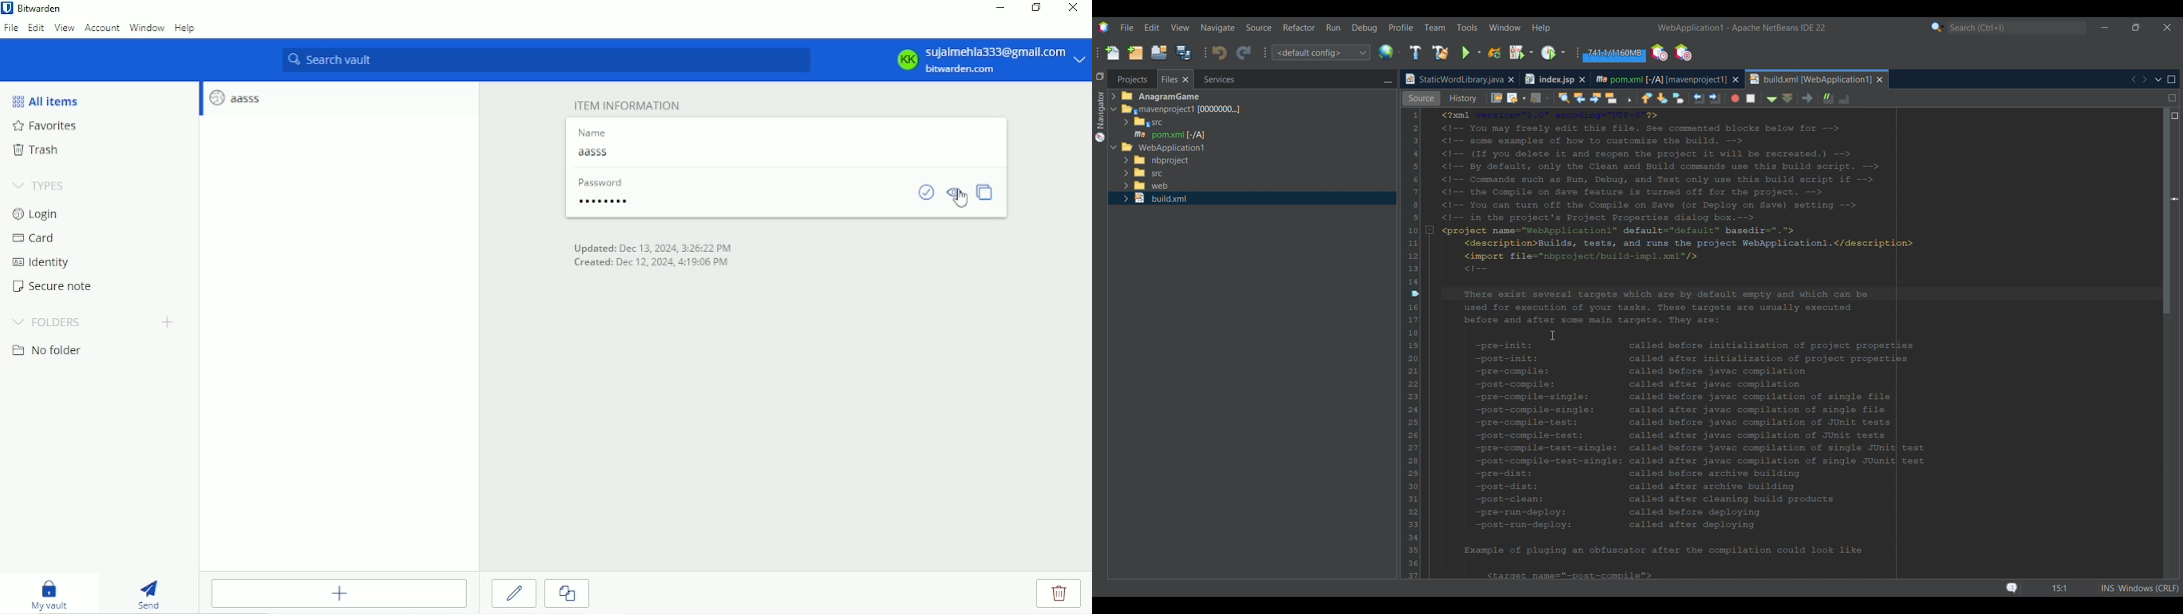  What do you see at coordinates (1213, 79) in the screenshot?
I see `Services, current tab highlighted` at bounding box center [1213, 79].